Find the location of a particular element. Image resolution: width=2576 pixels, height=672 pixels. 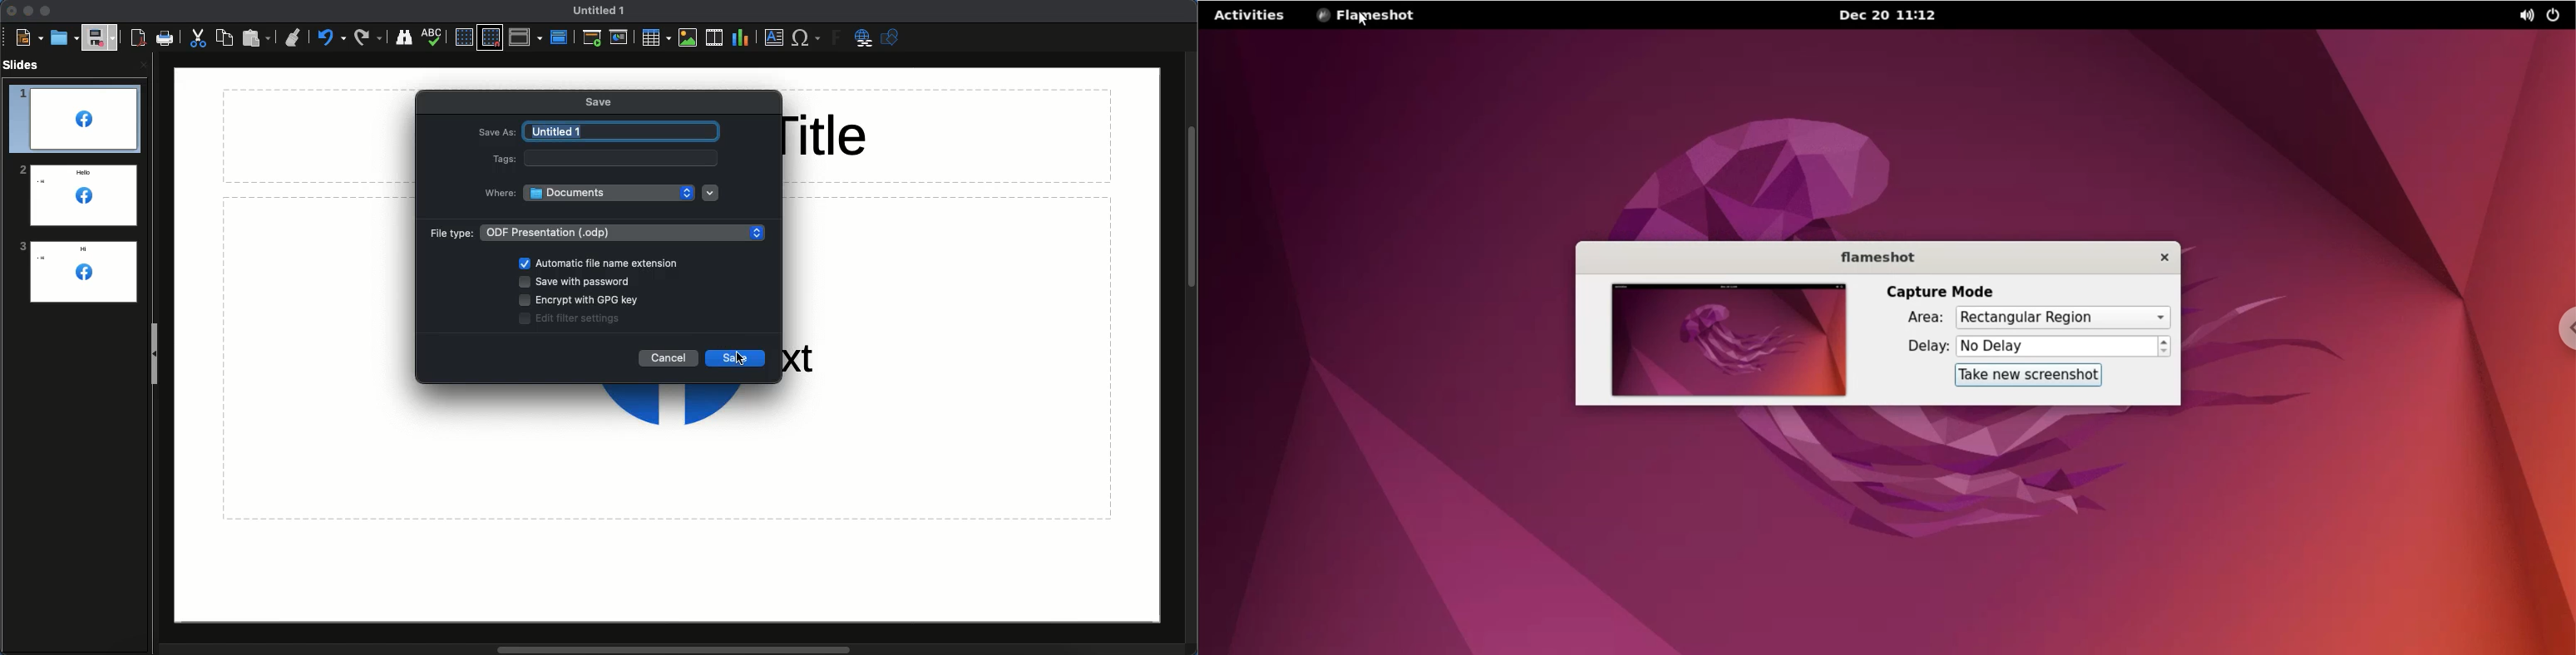

Copy is located at coordinates (224, 37).